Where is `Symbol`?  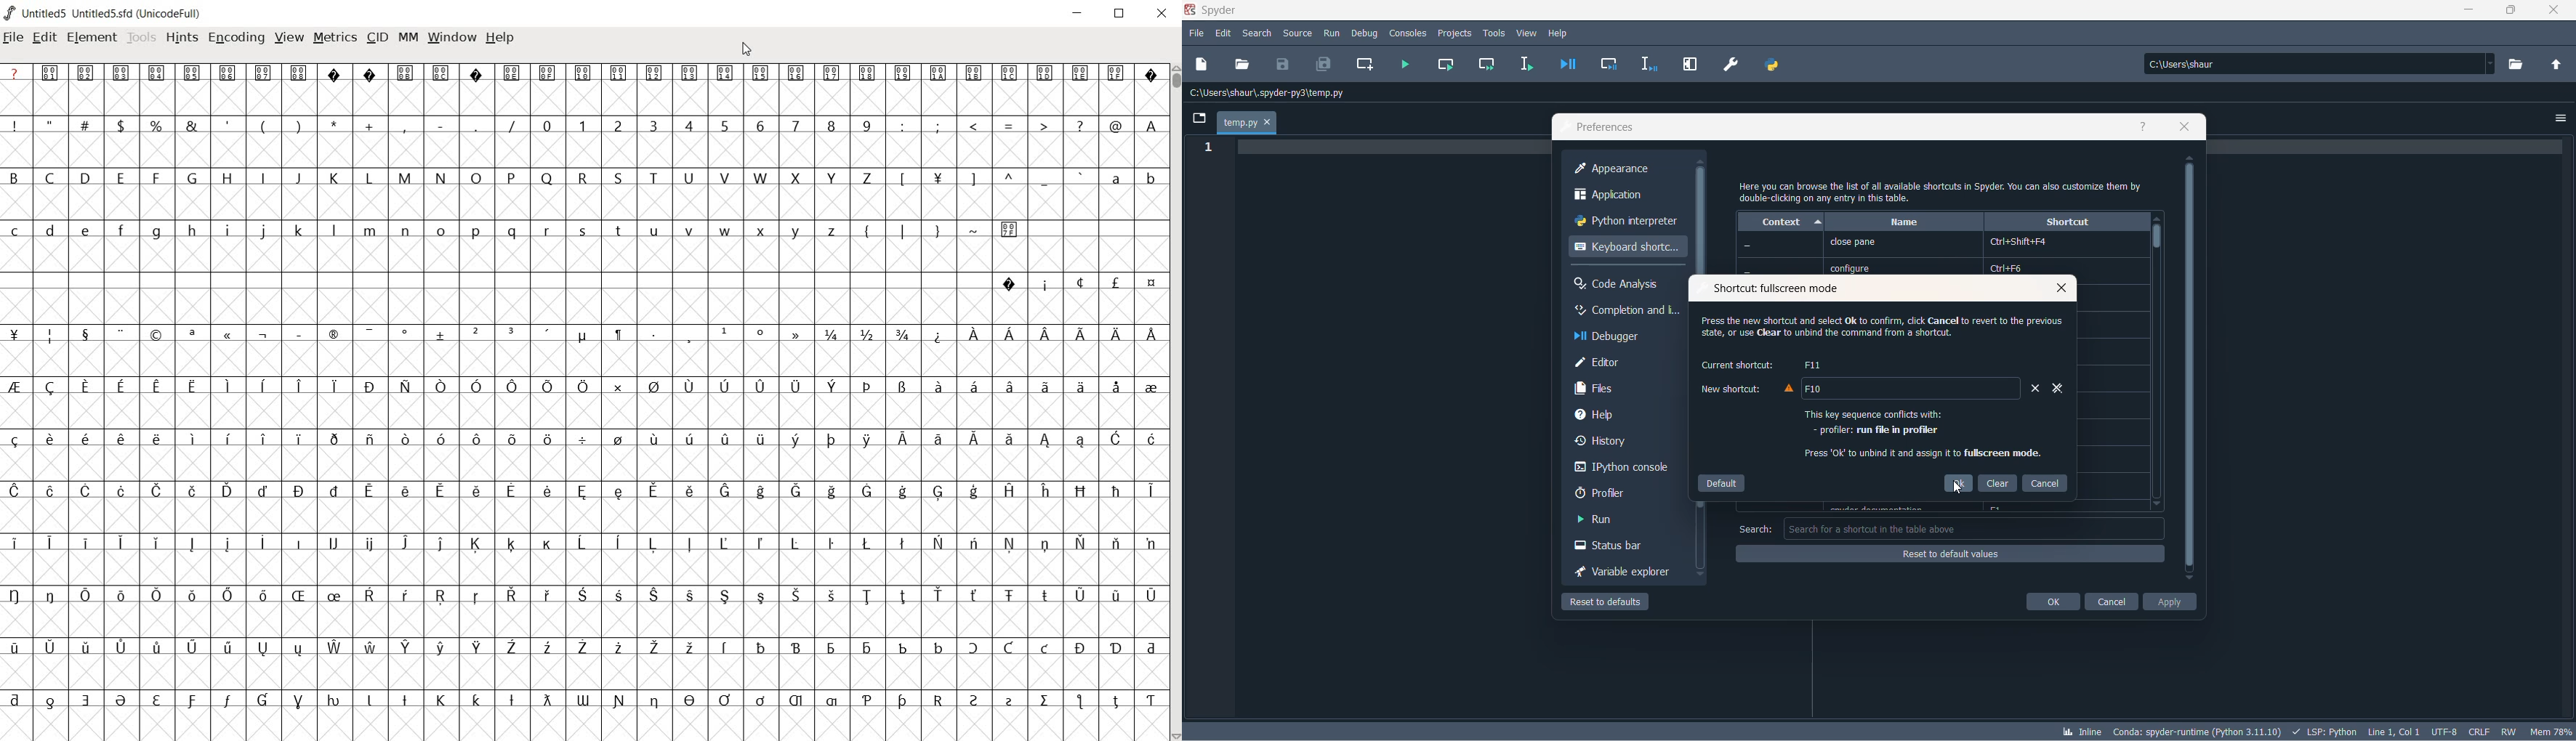
Symbol is located at coordinates (550, 73).